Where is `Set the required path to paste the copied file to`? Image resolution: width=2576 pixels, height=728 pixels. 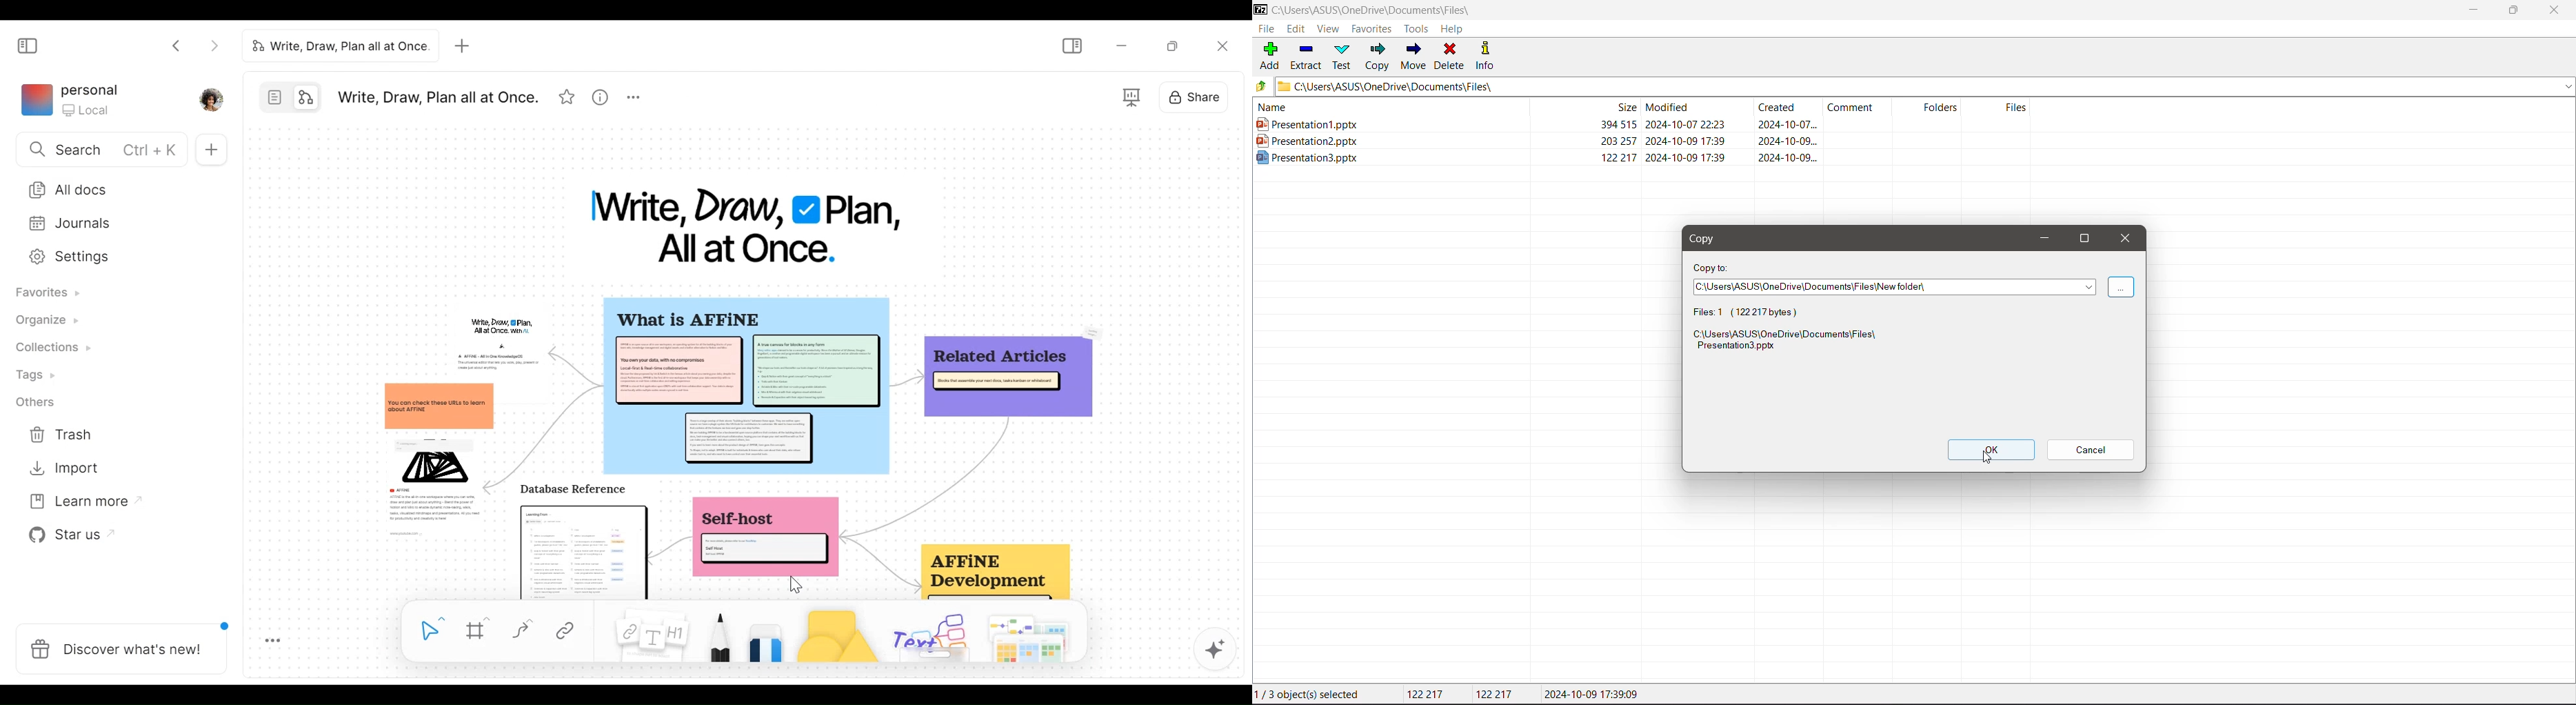
Set the required path to paste the copied file to is located at coordinates (1894, 288).